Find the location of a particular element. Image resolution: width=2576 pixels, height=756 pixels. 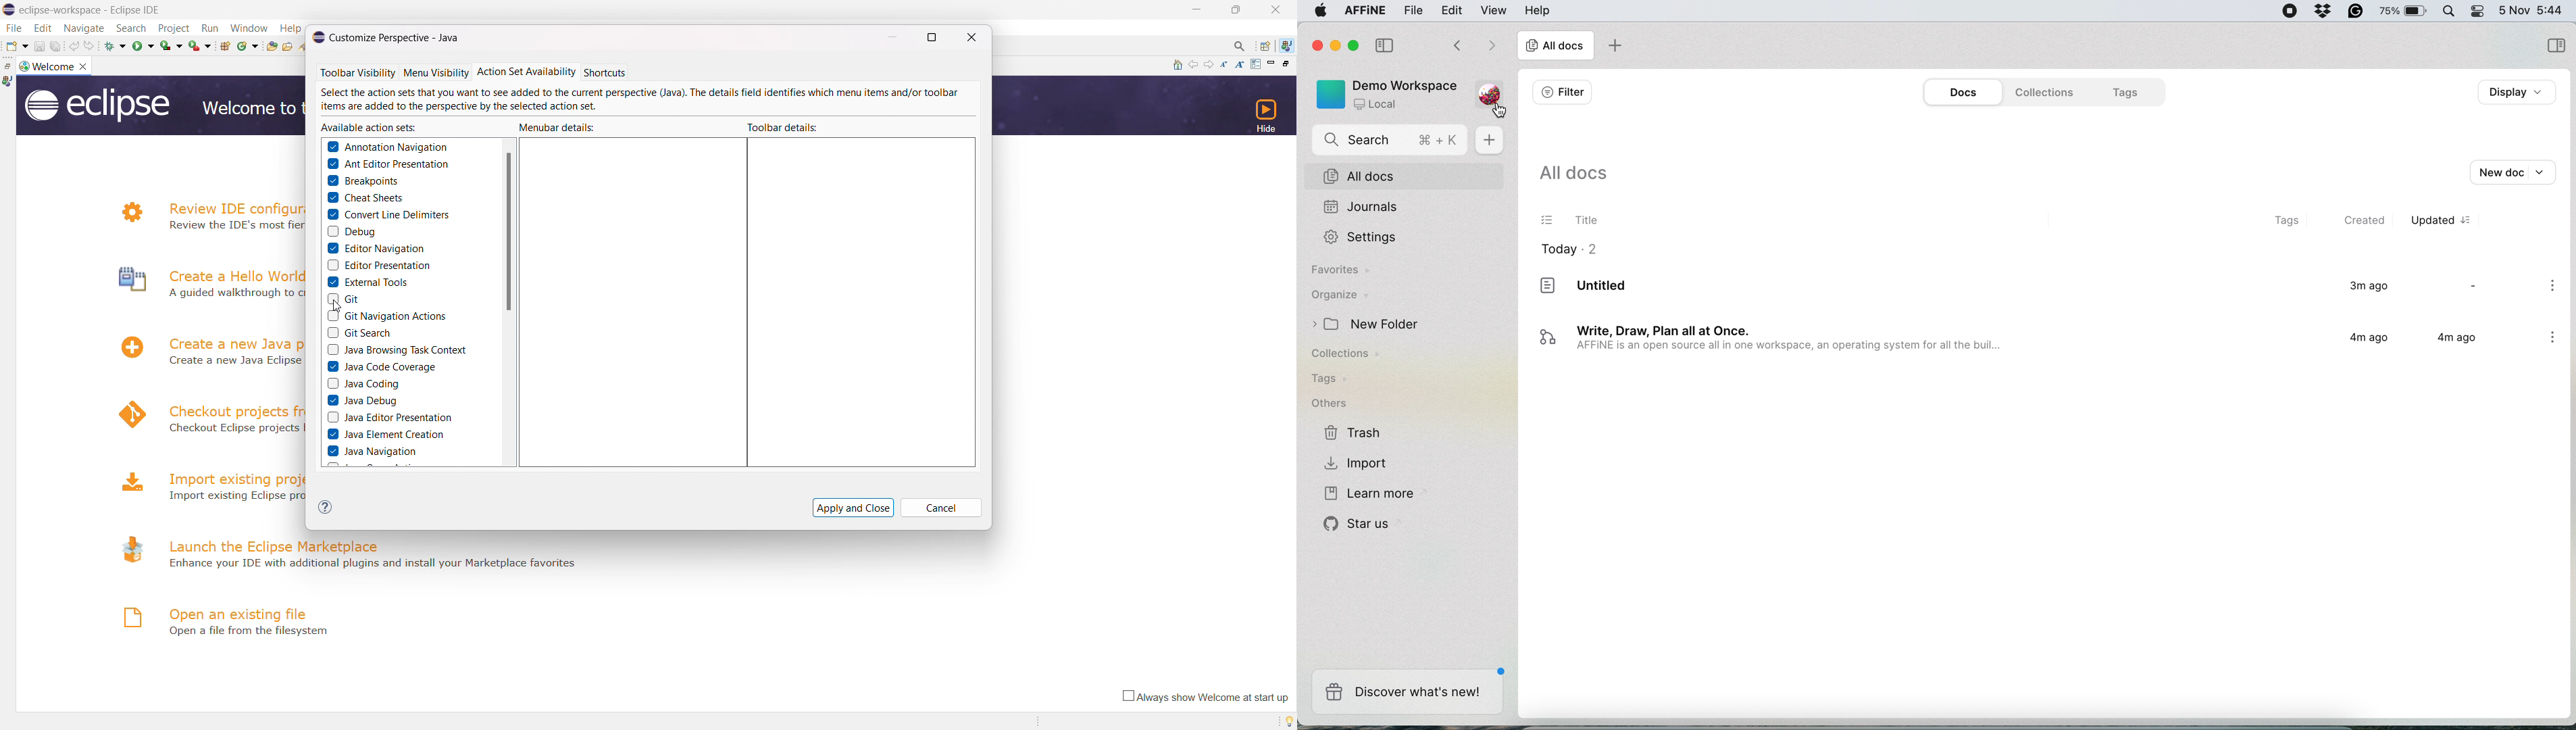

convert line delimiters is located at coordinates (386, 214).